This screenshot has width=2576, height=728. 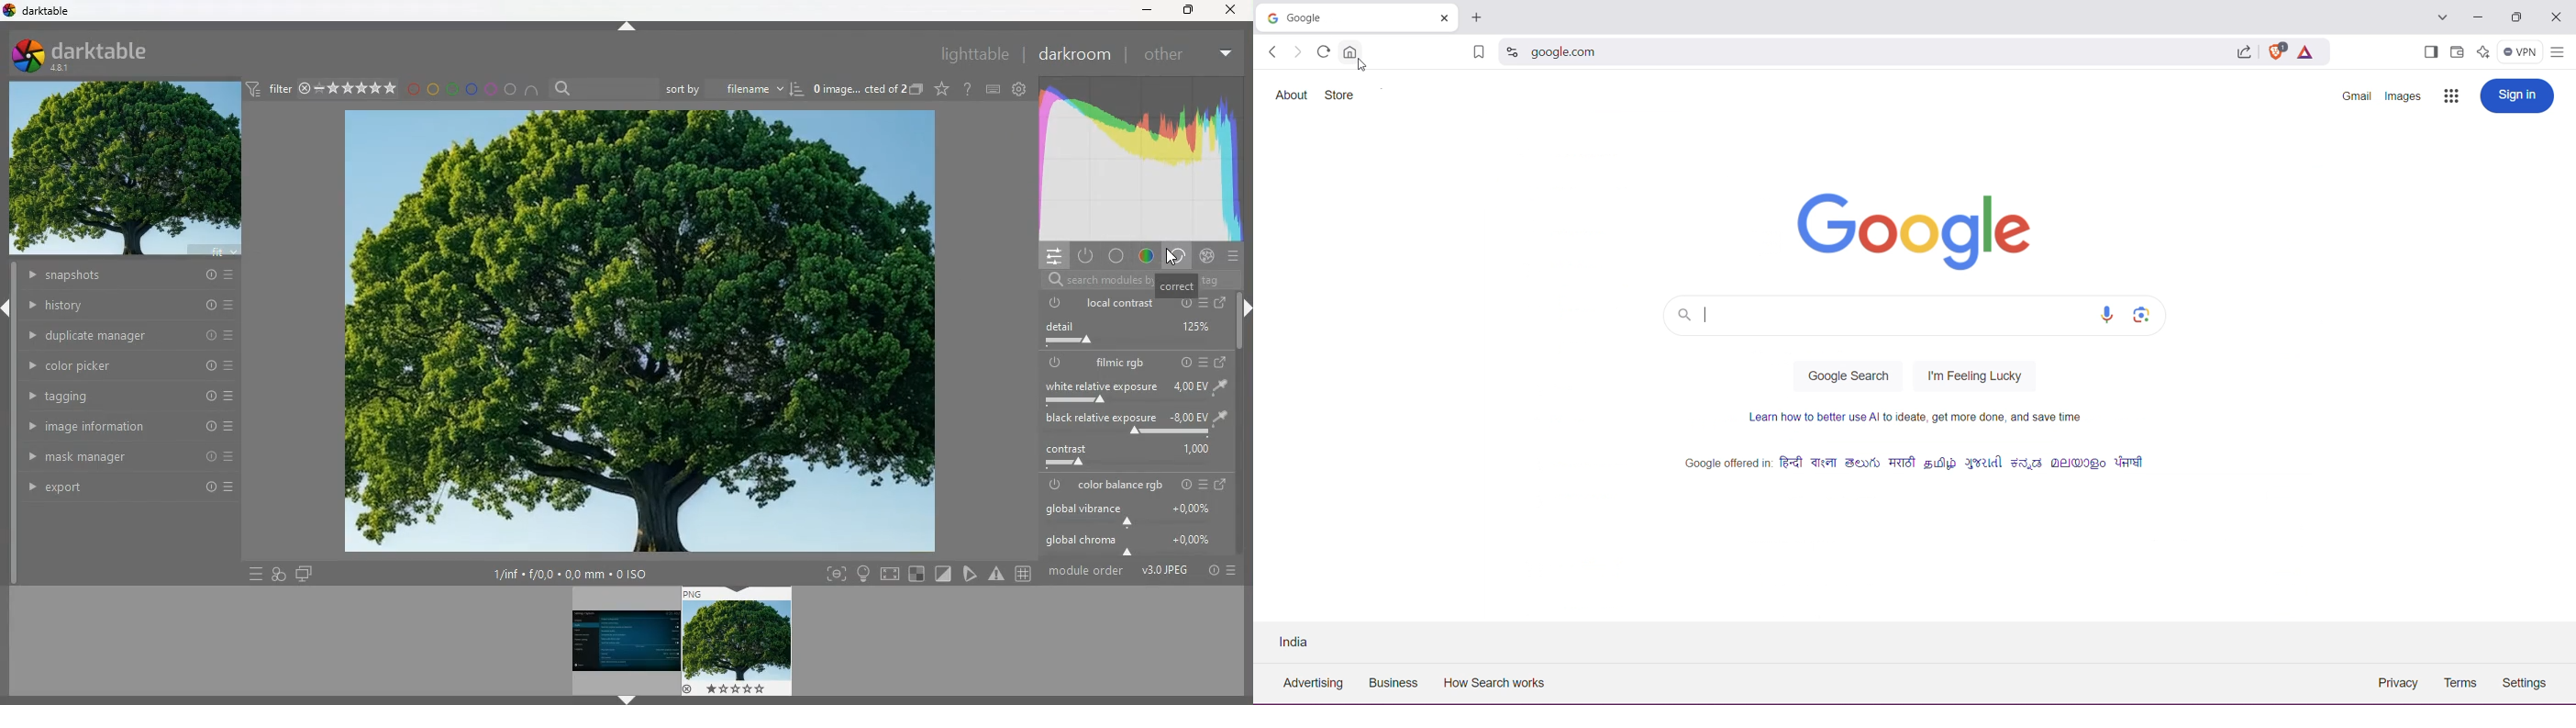 What do you see at coordinates (1224, 302) in the screenshot?
I see `change` at bounding box center [1224, 302].